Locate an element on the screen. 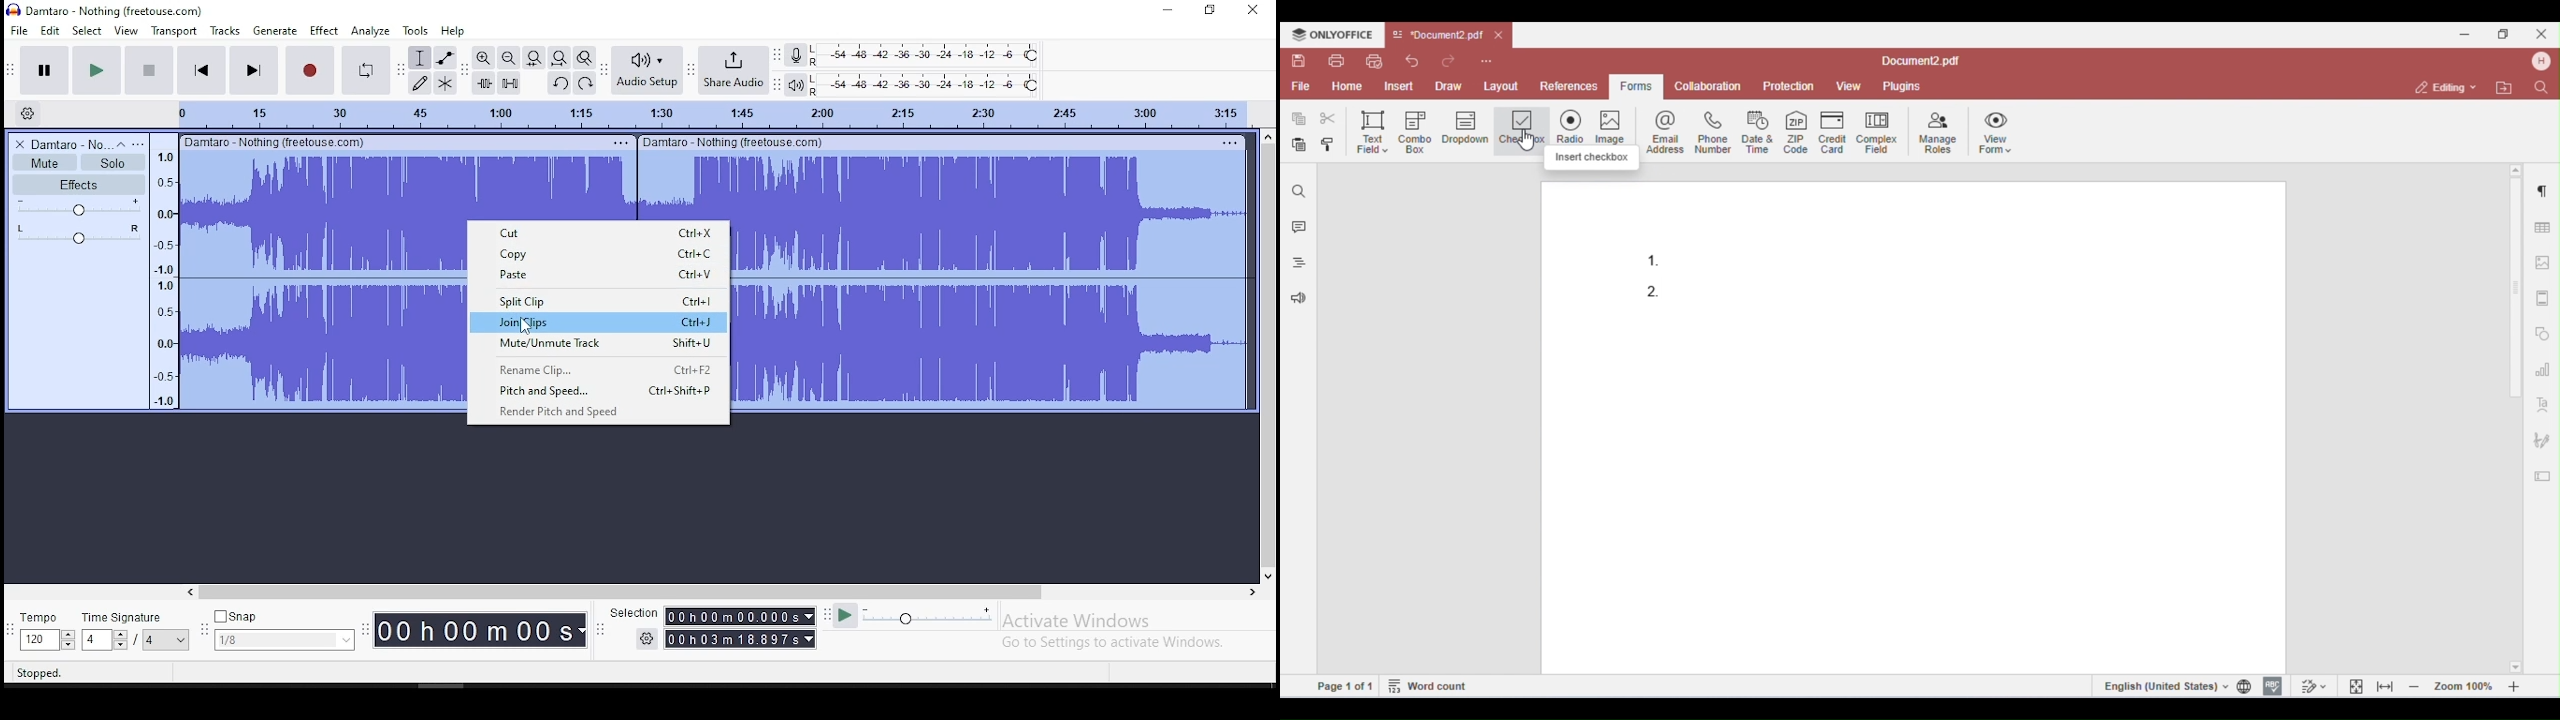  audio clip is located at coordinates (991, 279).